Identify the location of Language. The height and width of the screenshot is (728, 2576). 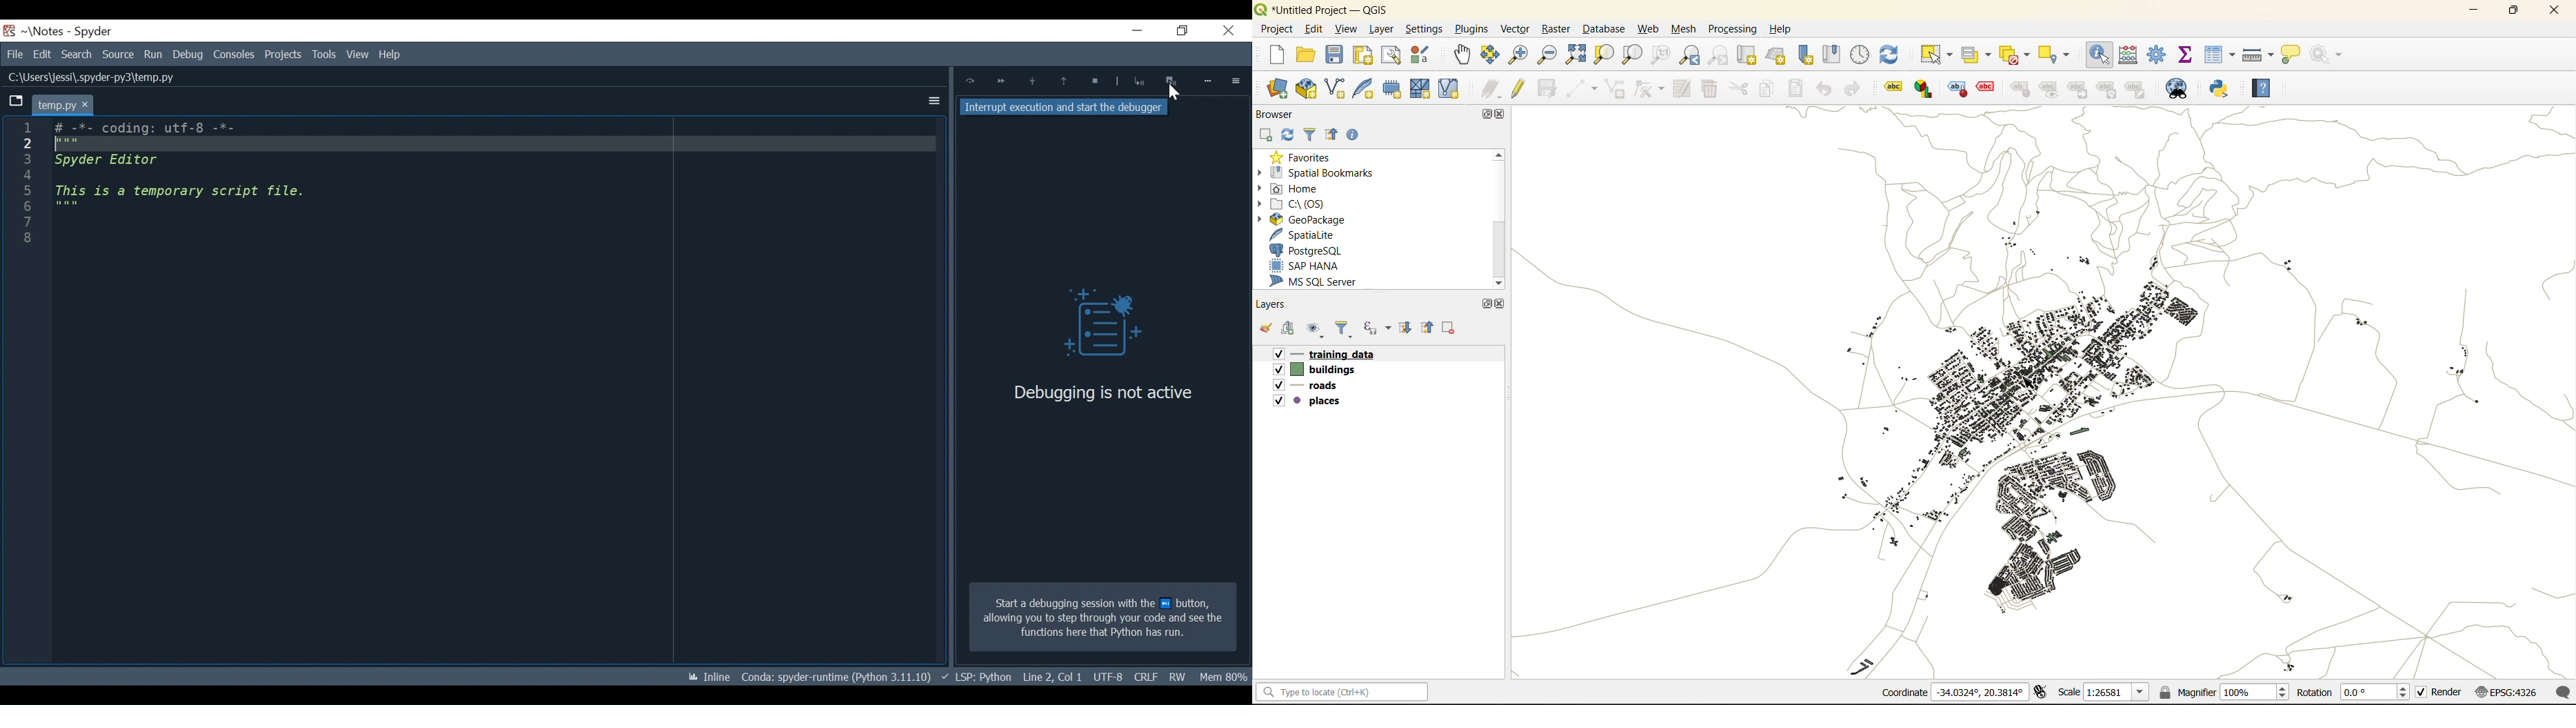
(976, 677).